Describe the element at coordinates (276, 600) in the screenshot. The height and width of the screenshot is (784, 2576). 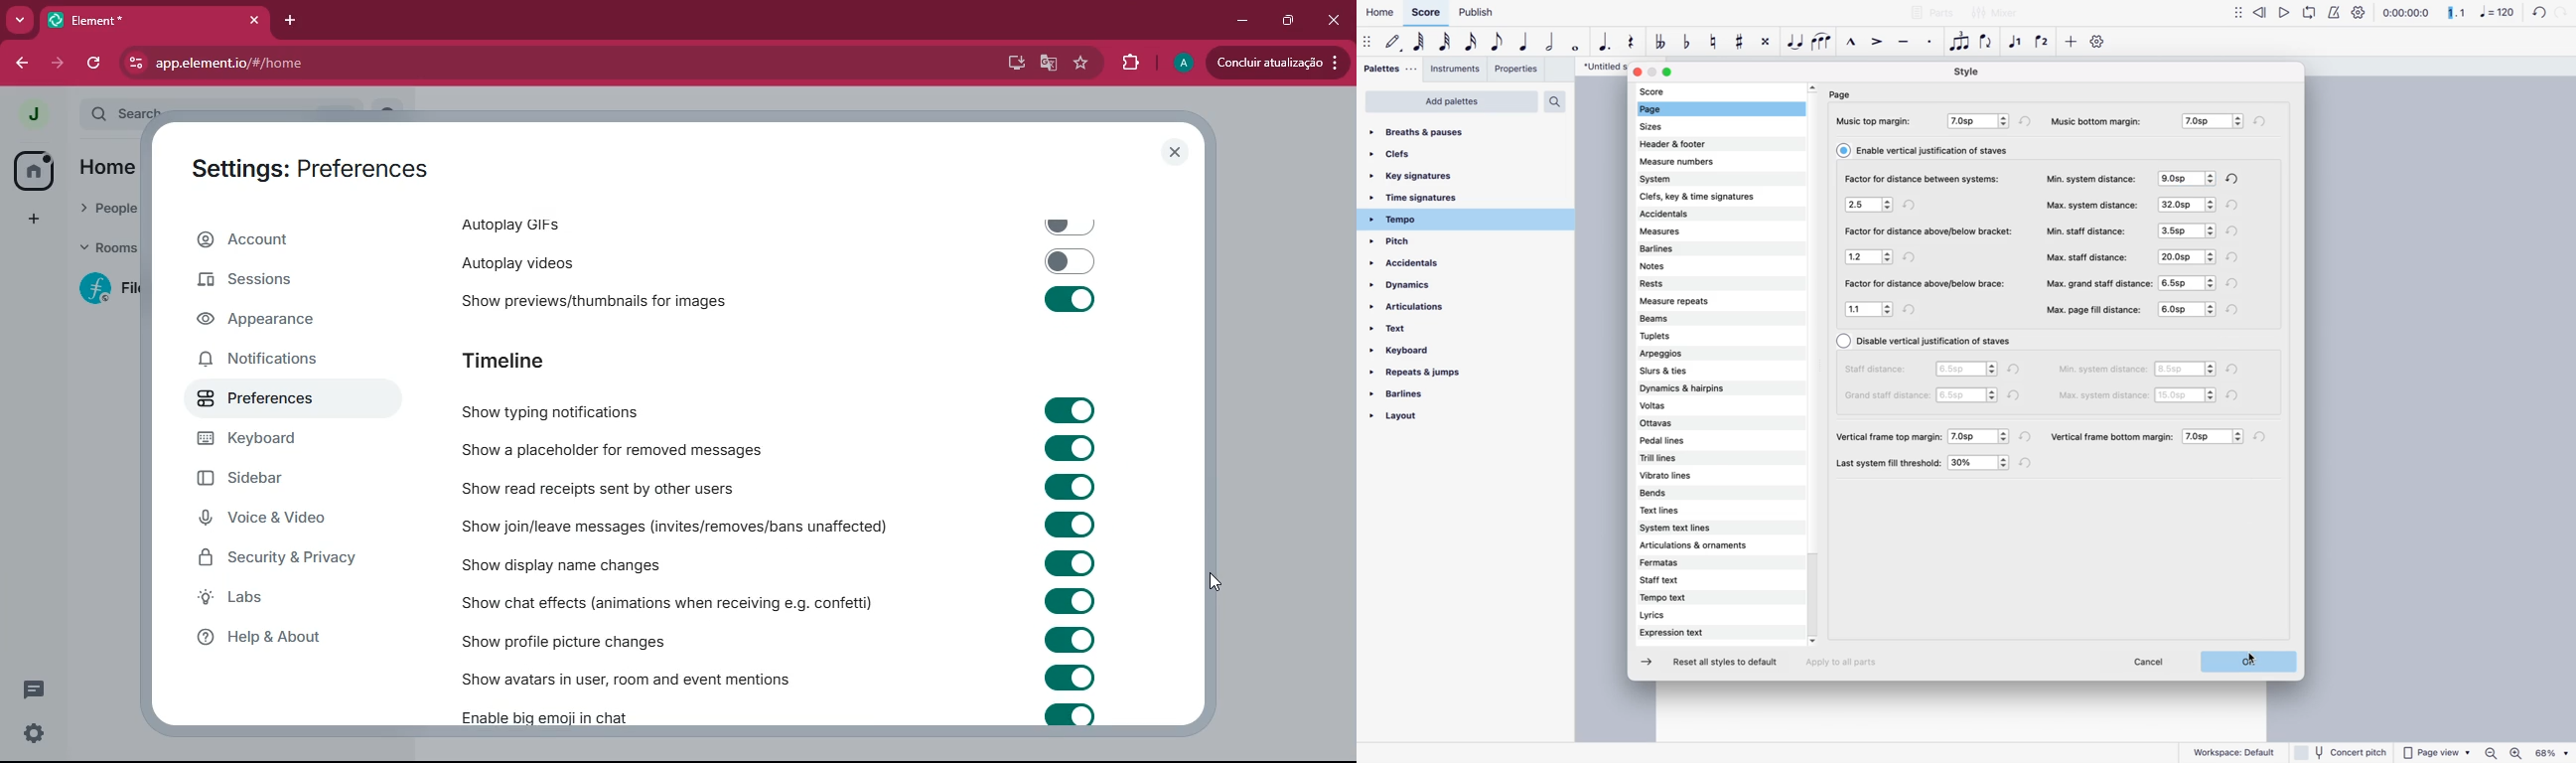
I see `labs` at that location.